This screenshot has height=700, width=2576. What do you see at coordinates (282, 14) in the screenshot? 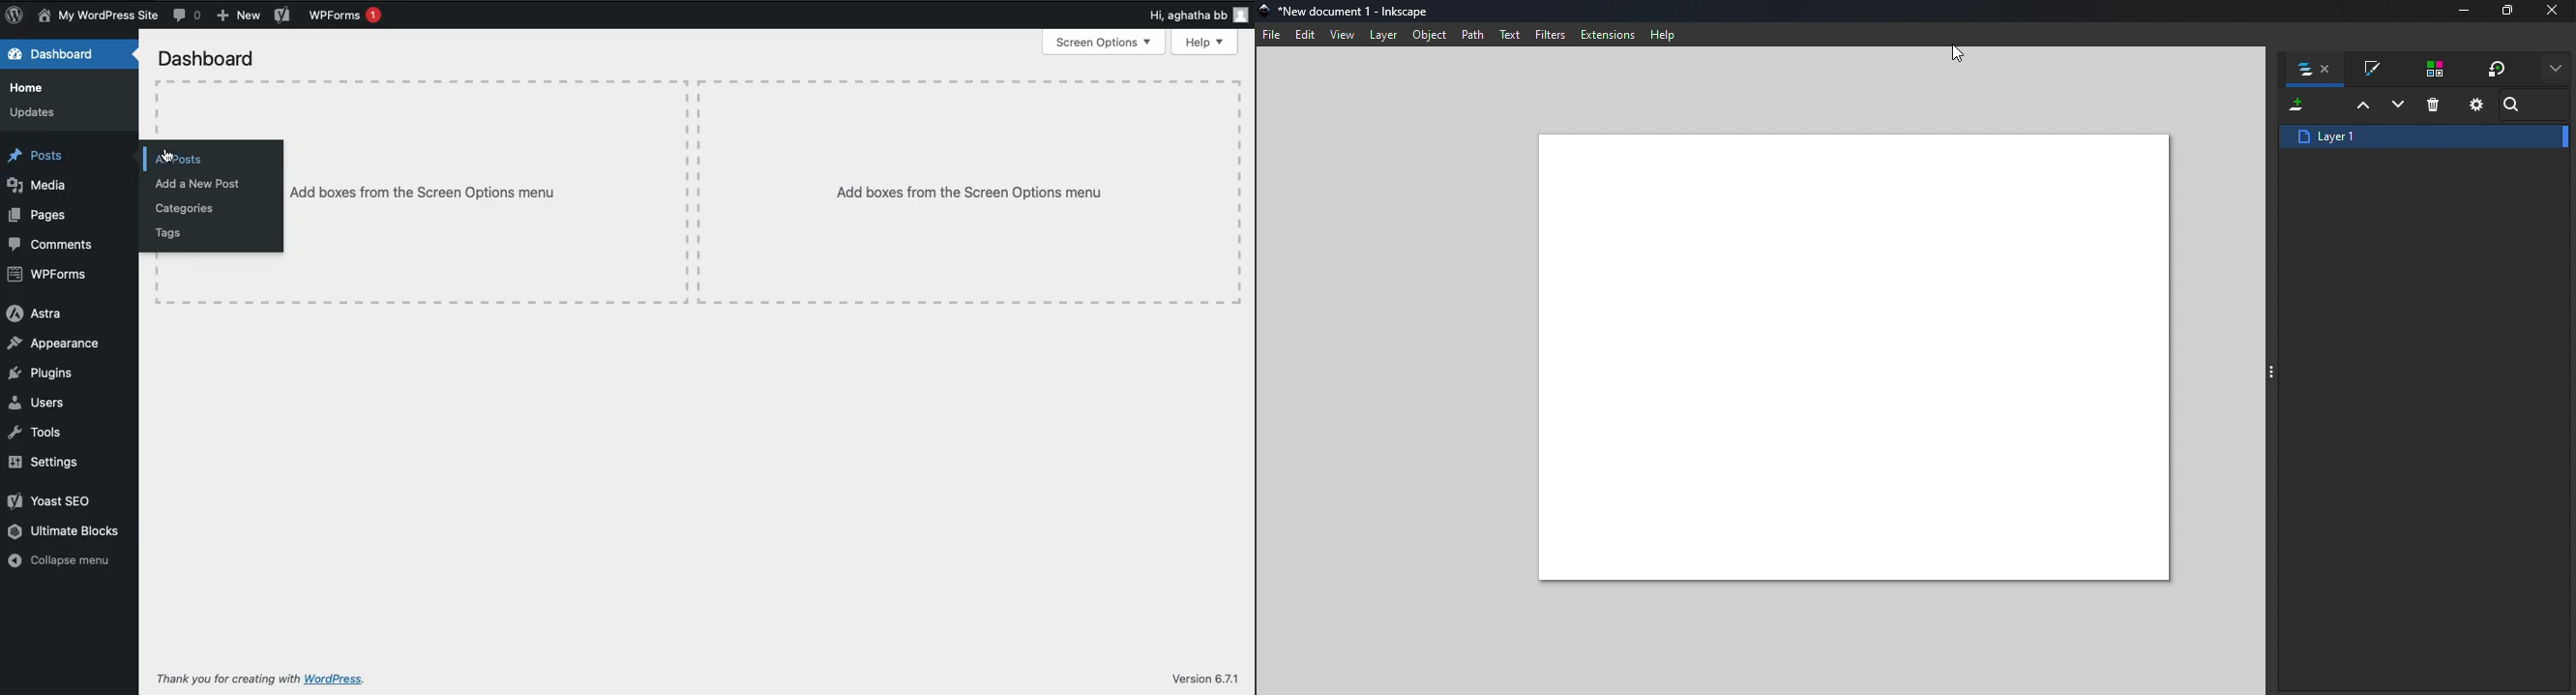
I see `Yoast` at bounding box center [282, 14].